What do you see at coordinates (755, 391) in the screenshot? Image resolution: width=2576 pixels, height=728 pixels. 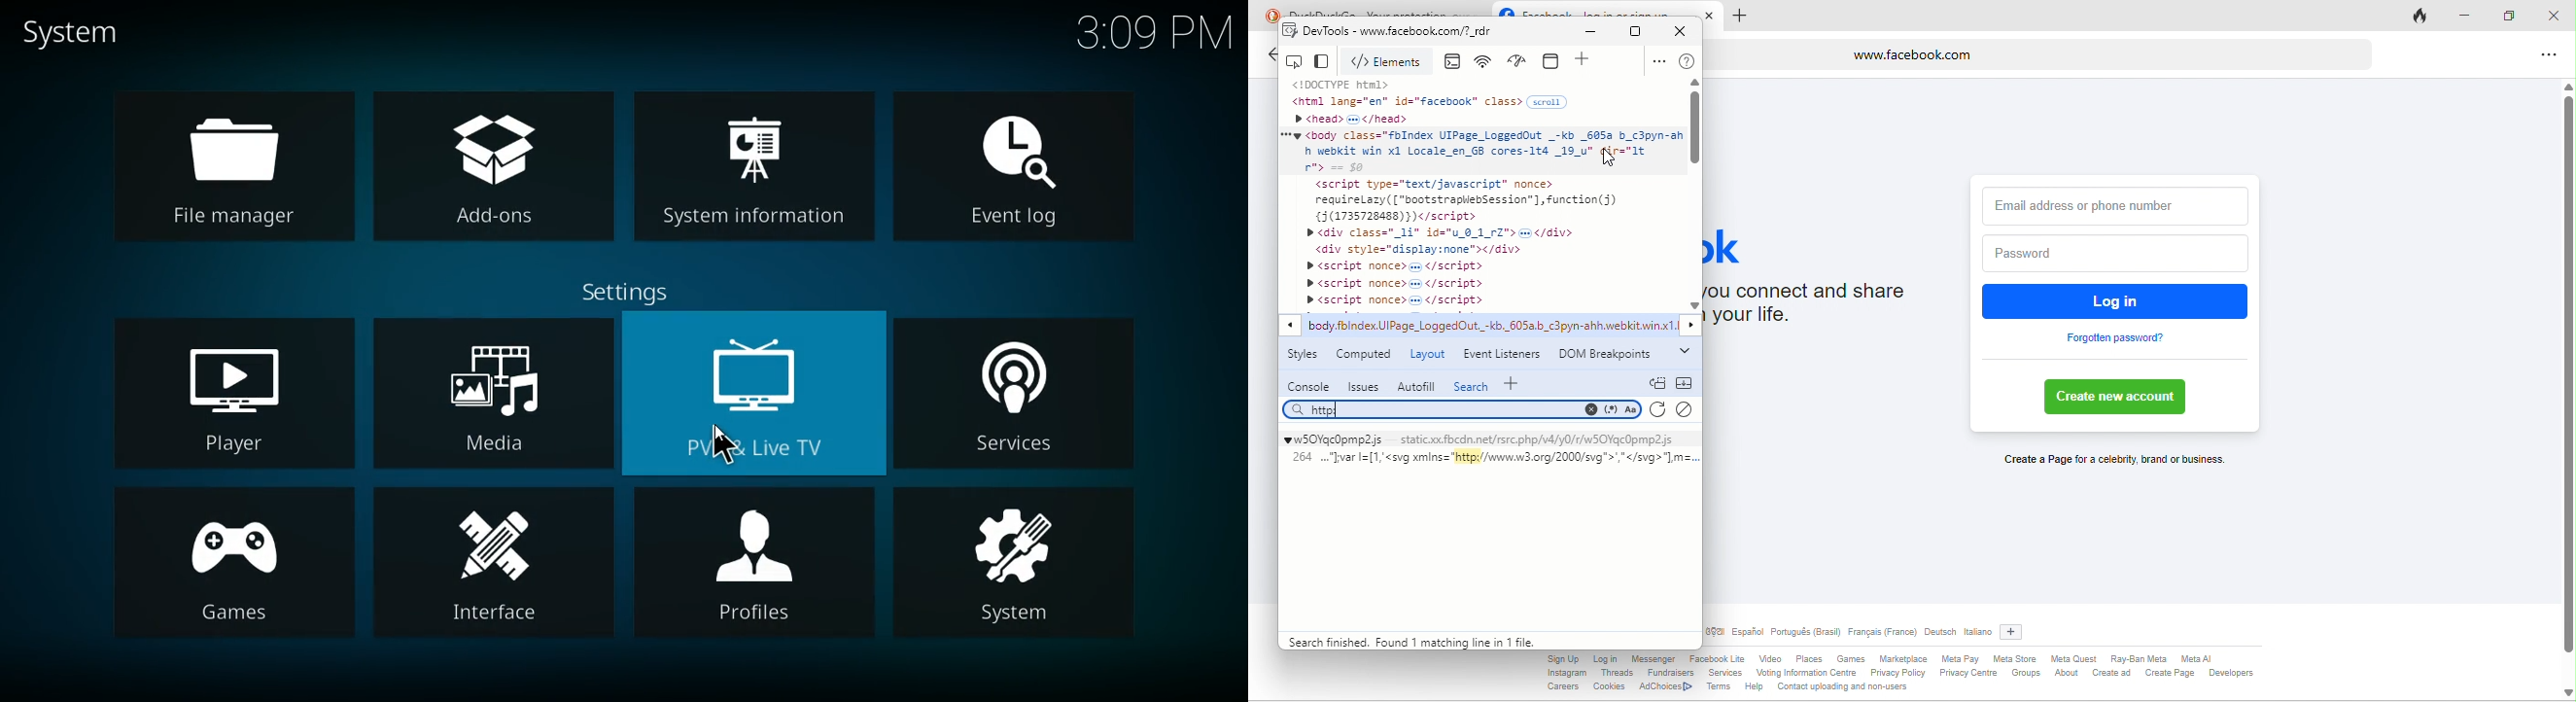 I see `pvr & live tv` at bounding box center [755, 391].